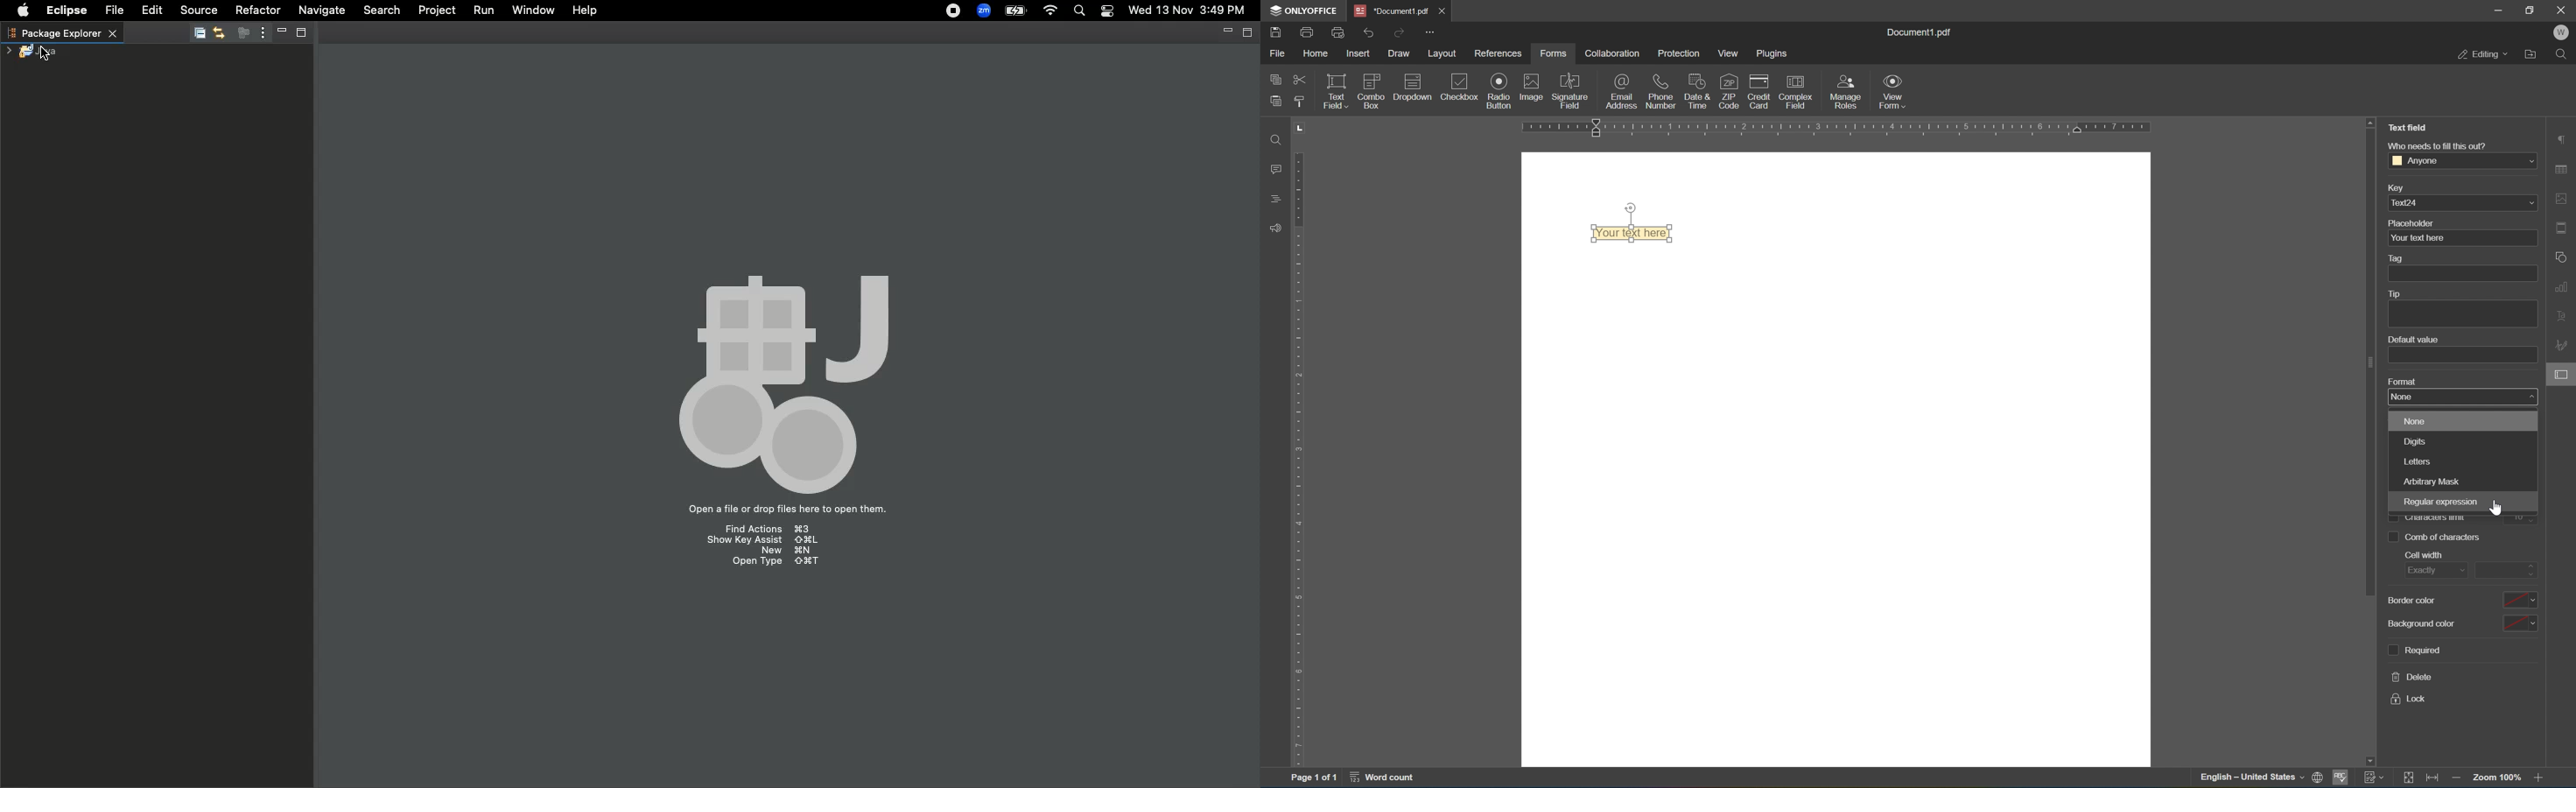 The width and height of the screenshot is (2576, 812). Describe the element at coordinates (2370, 761) in the screenshot. I see `scroll down` at that location.